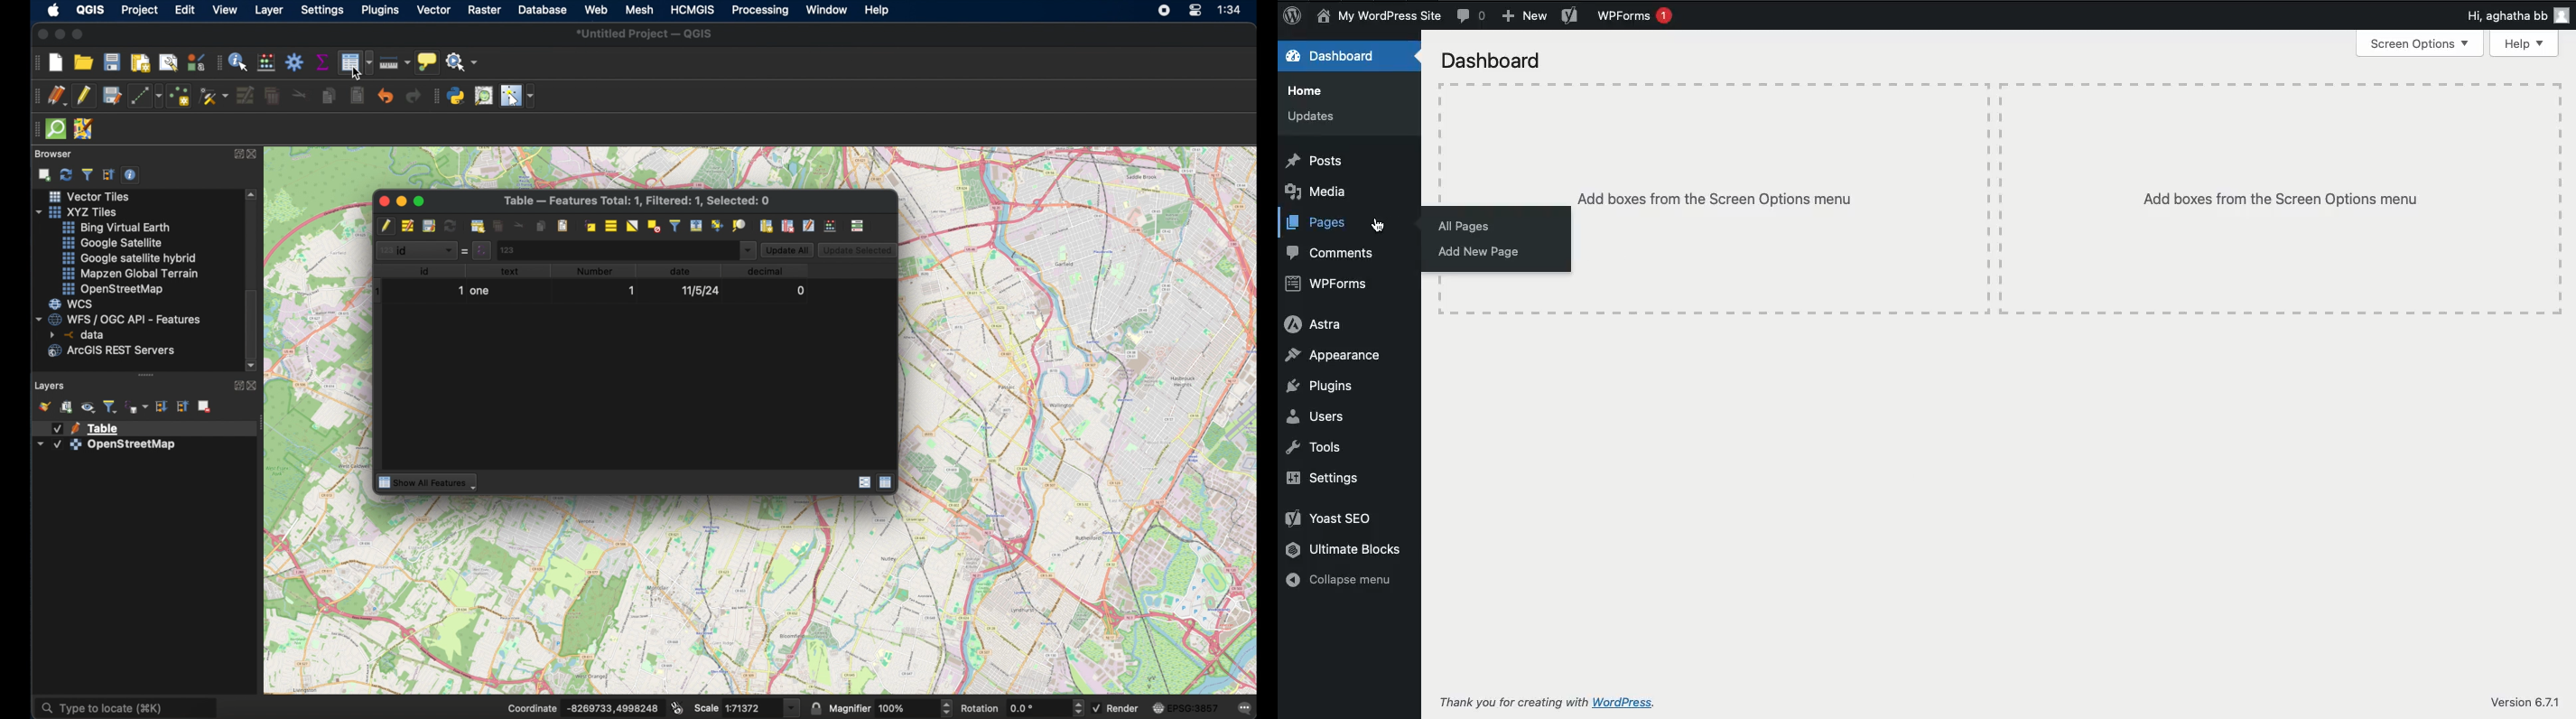 This screenshot has width=2576, height=728. Describe the element at coordinates (381, 10) in the screenshot. I see `plugins` at that location.